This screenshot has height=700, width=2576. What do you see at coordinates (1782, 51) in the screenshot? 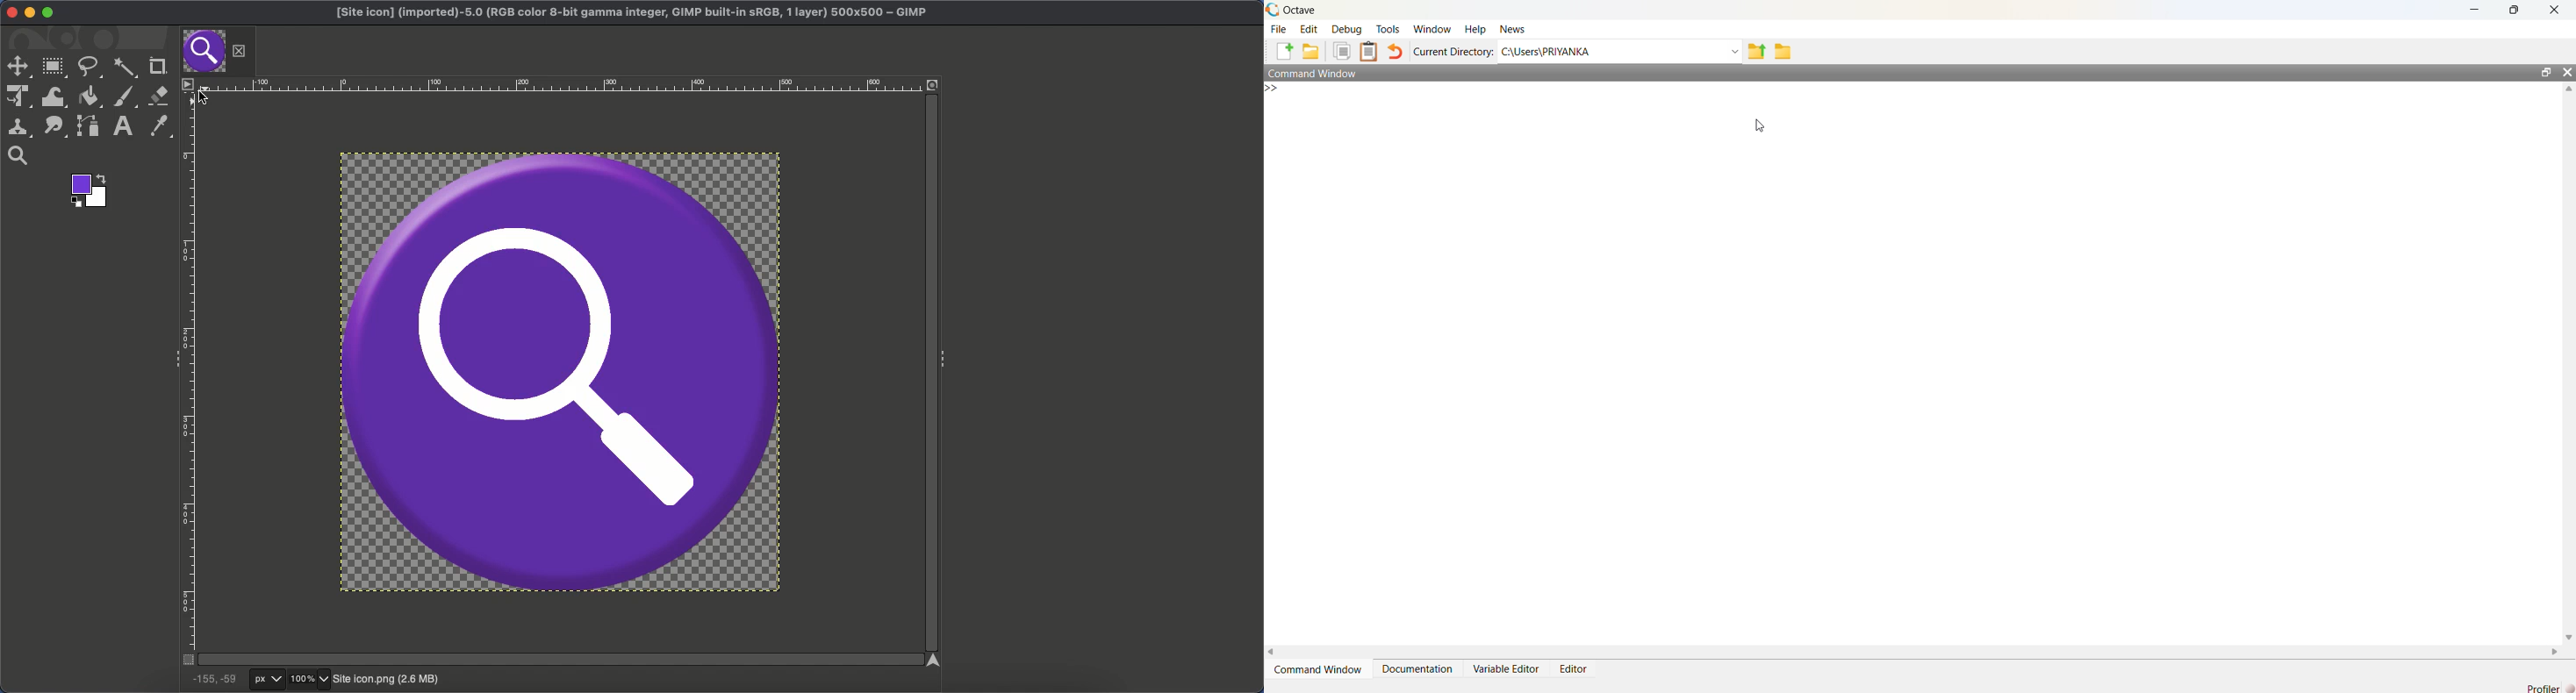
I see `Browse directories` at bounding box center [1782, 51].